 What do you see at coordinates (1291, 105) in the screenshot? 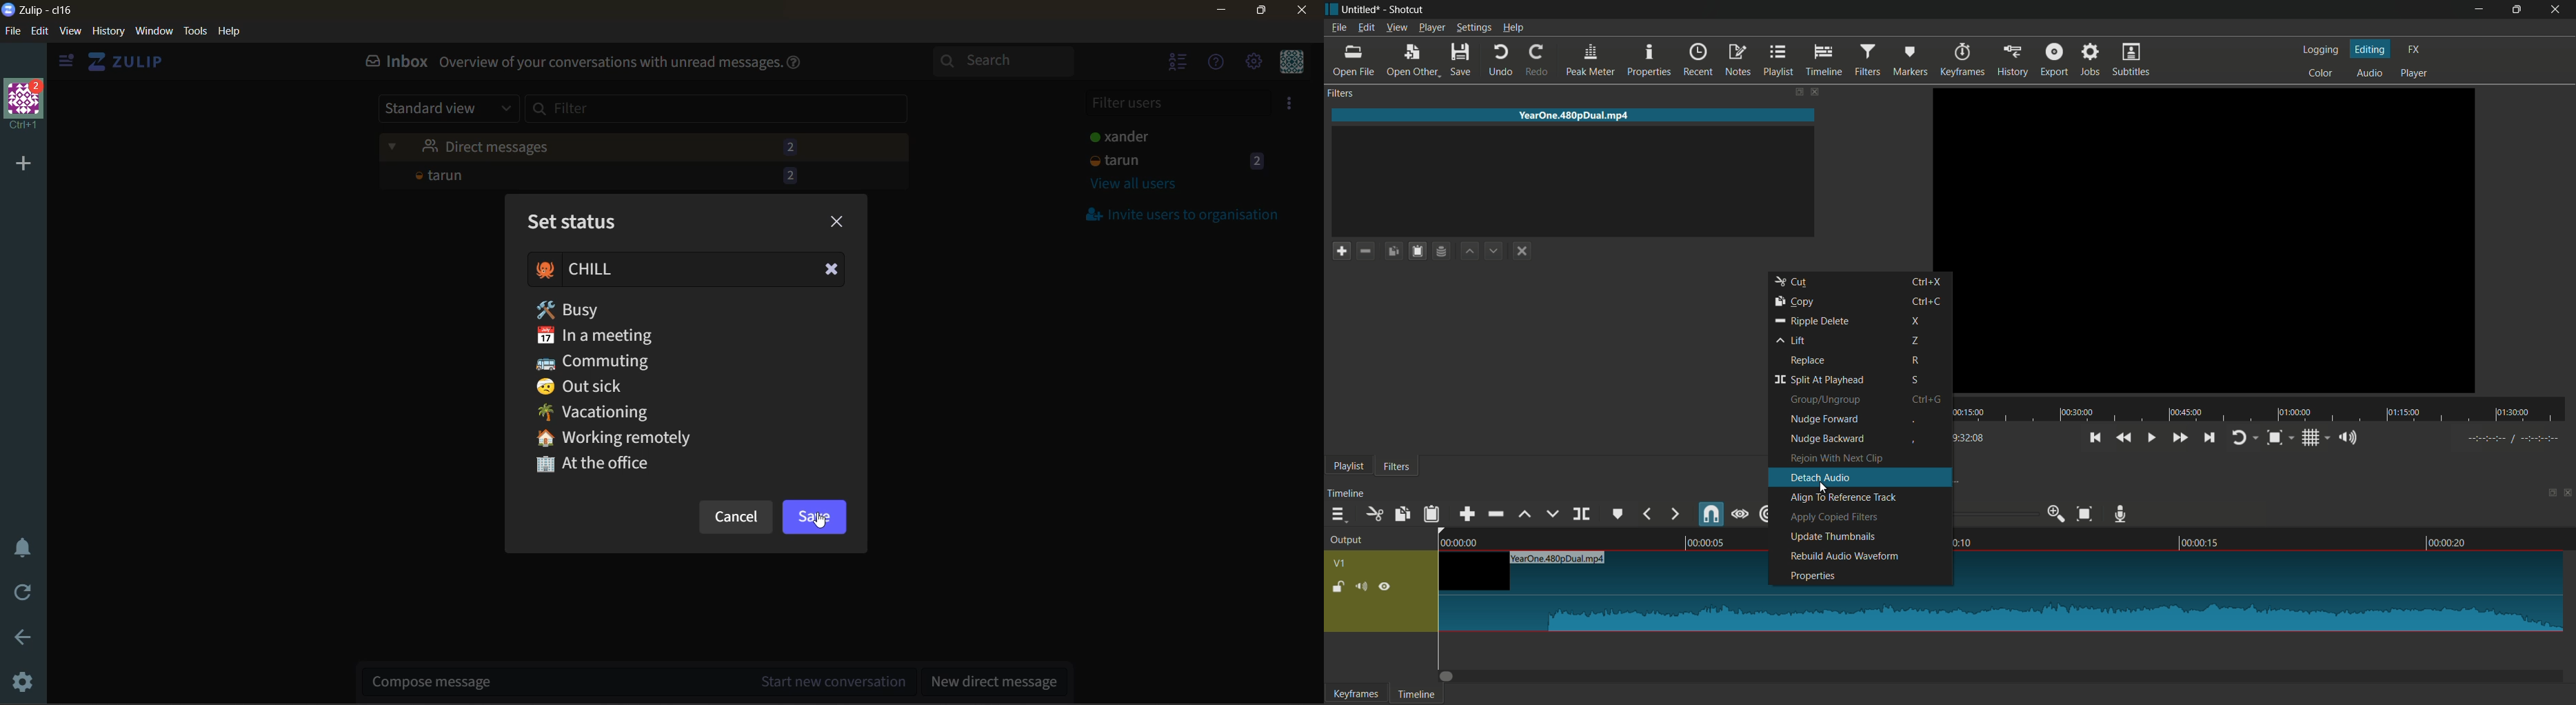
I see `invite users to organisation` at bounding box center [1291, 105].